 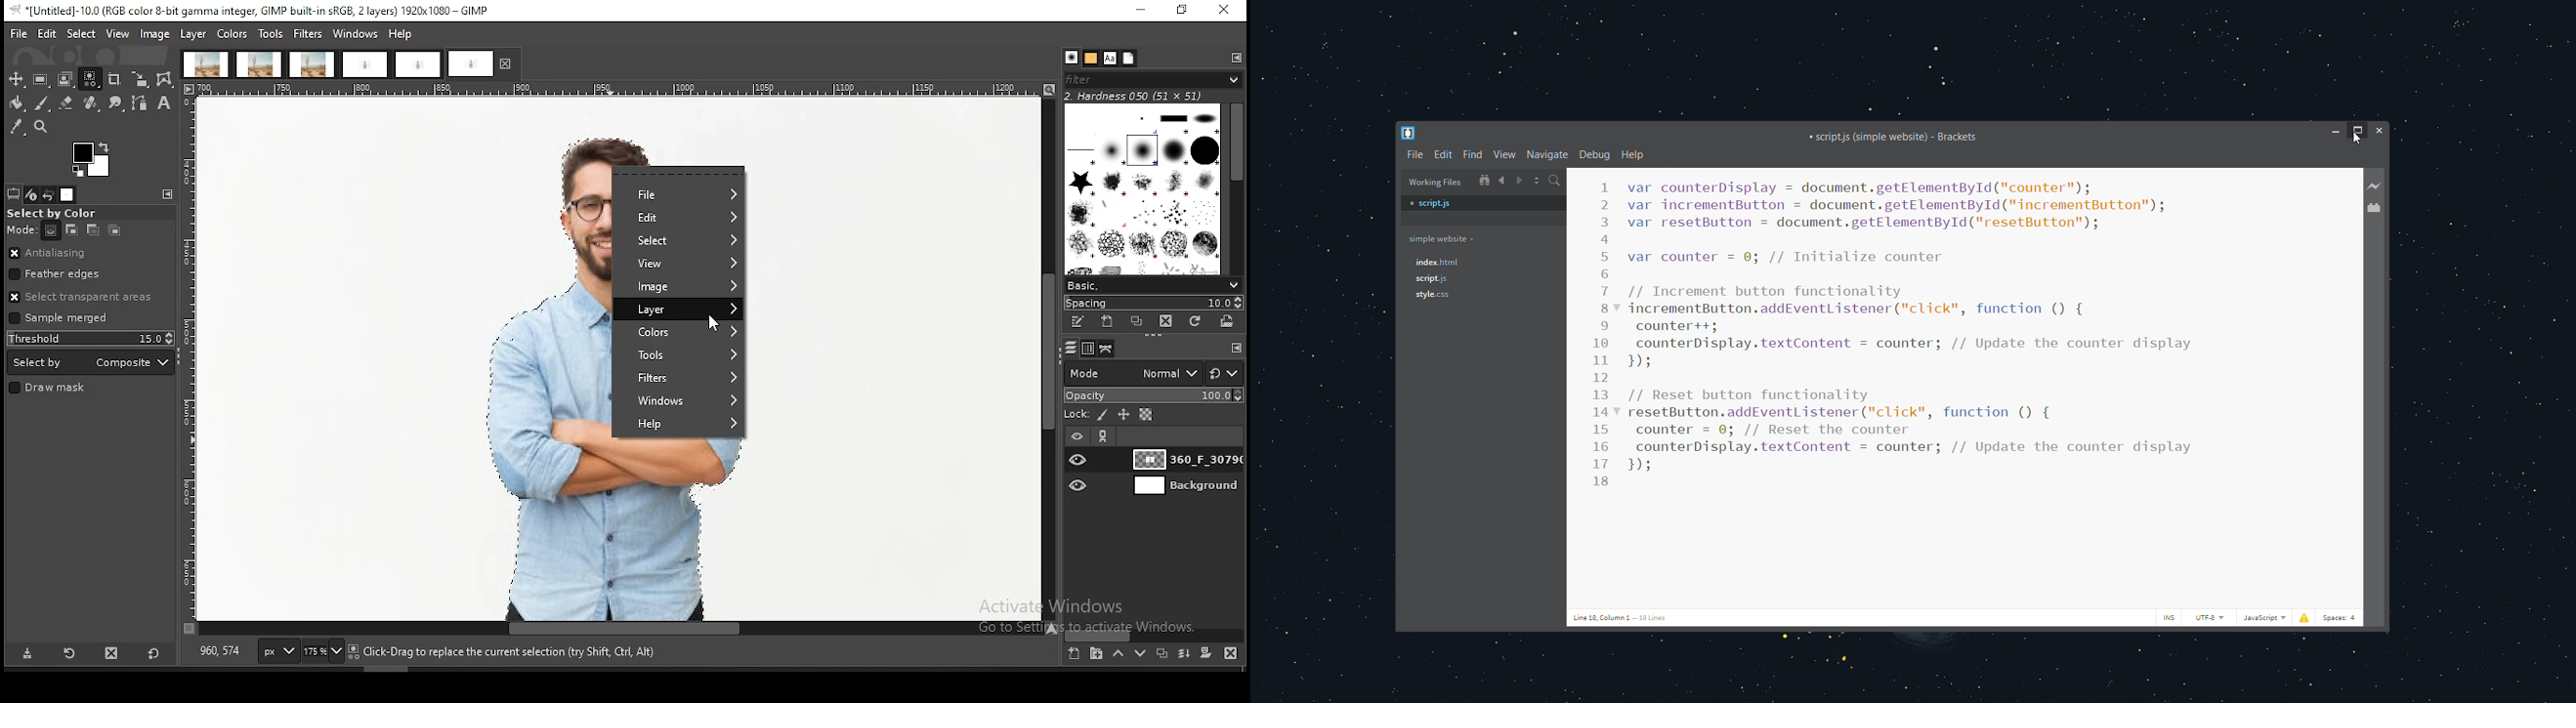 What do you see at coordinates (679, 402) in the screenshot?
I see `windows` at bounding box center [679, 402].